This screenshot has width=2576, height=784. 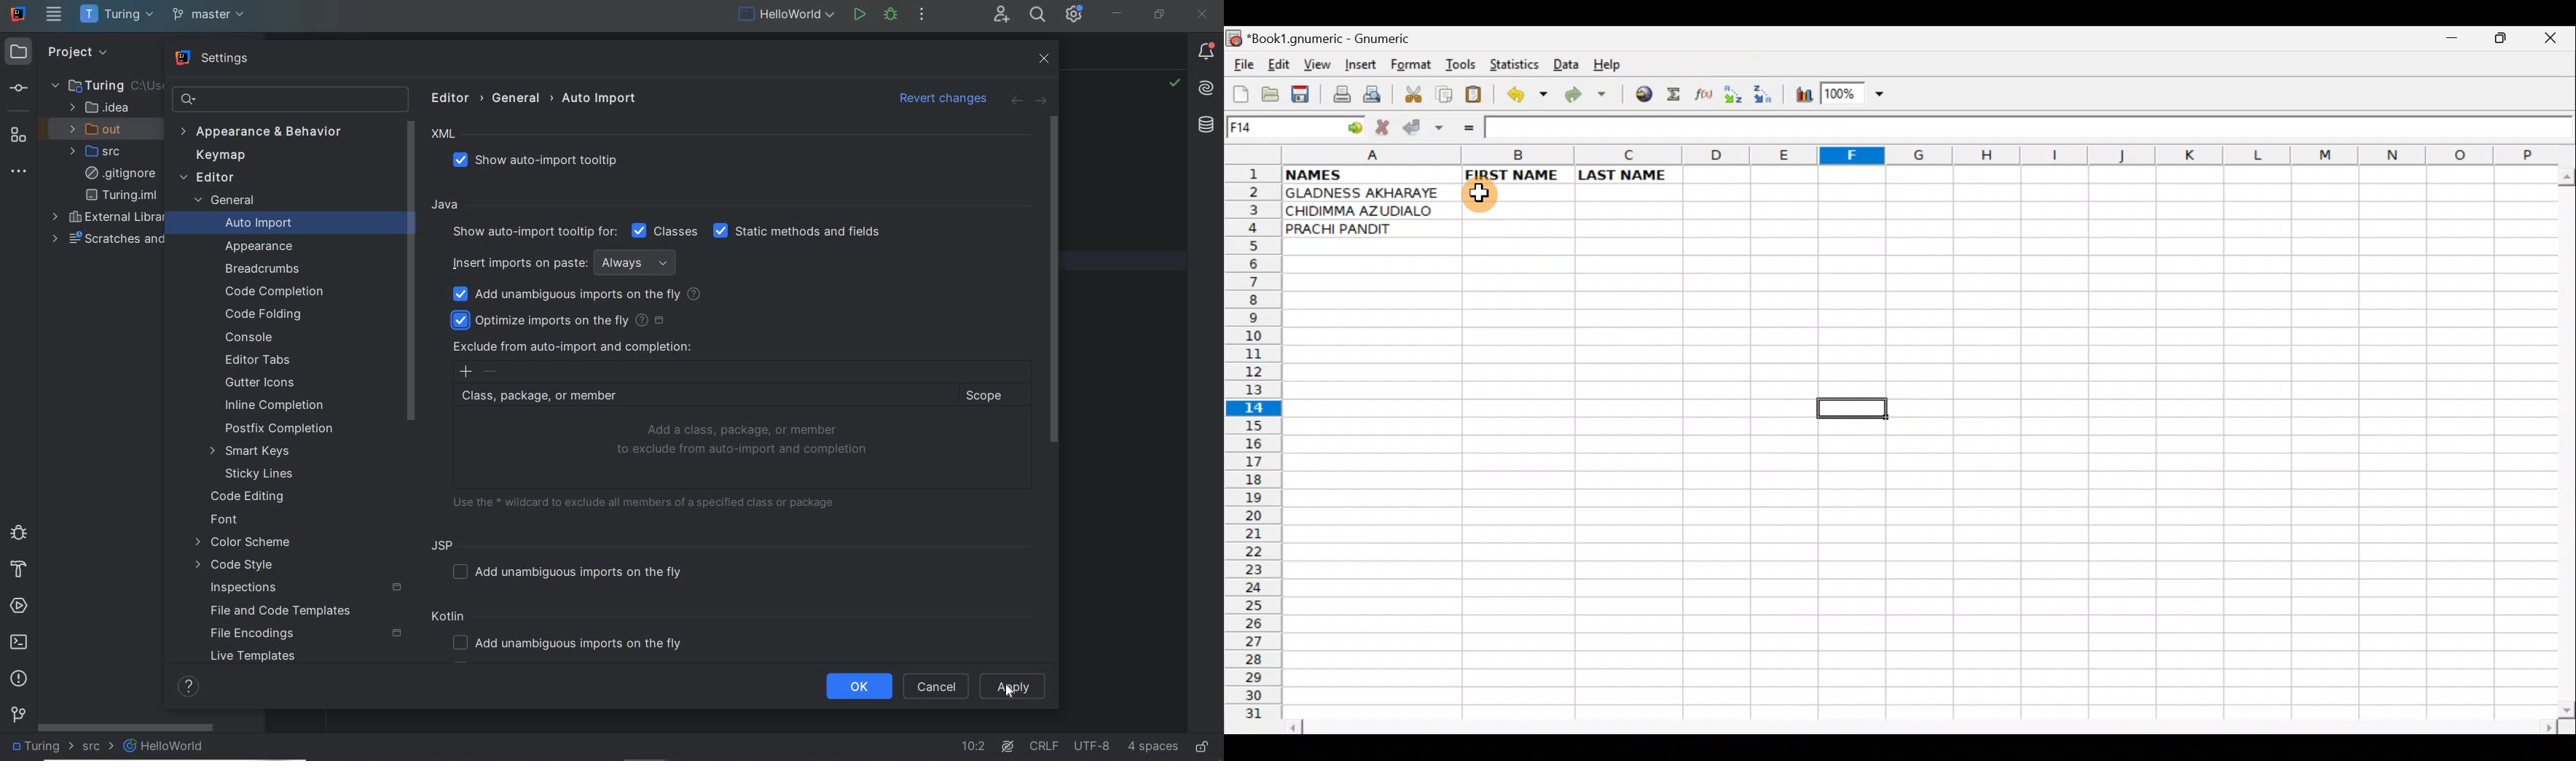 I want to click on Paste clipboard, so click(x=1478, y=97).